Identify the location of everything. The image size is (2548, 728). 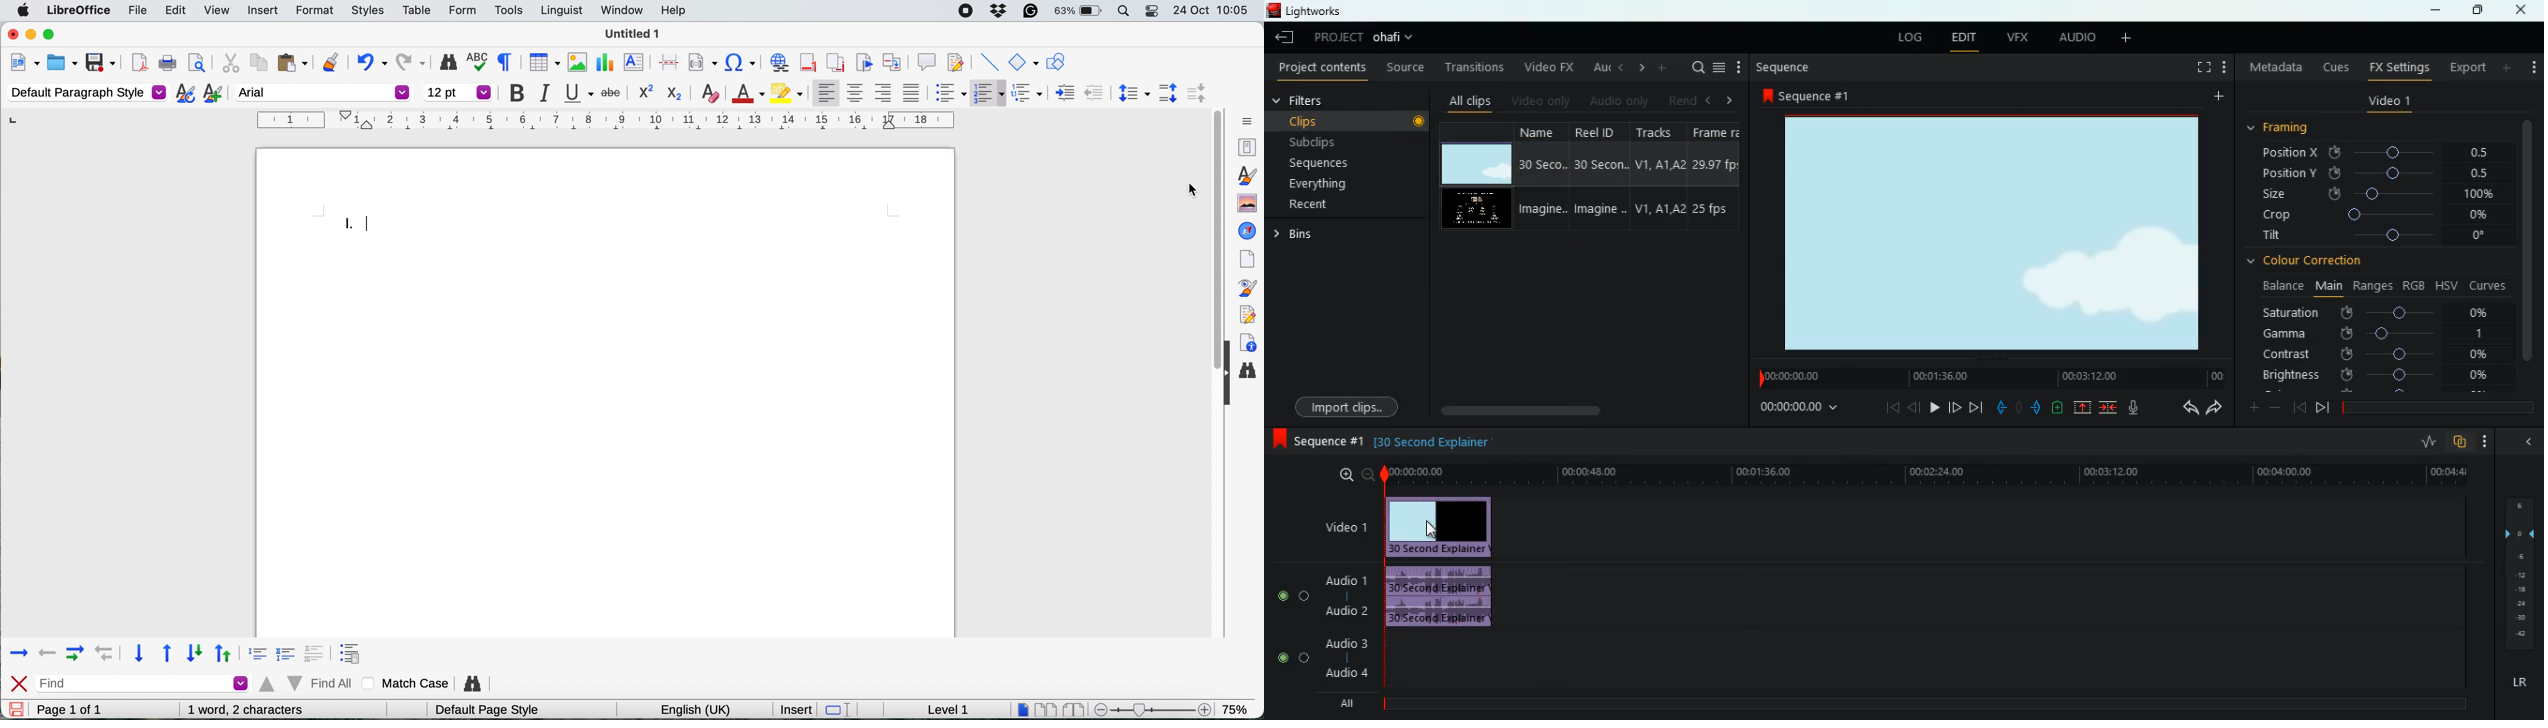
(1337, 187).